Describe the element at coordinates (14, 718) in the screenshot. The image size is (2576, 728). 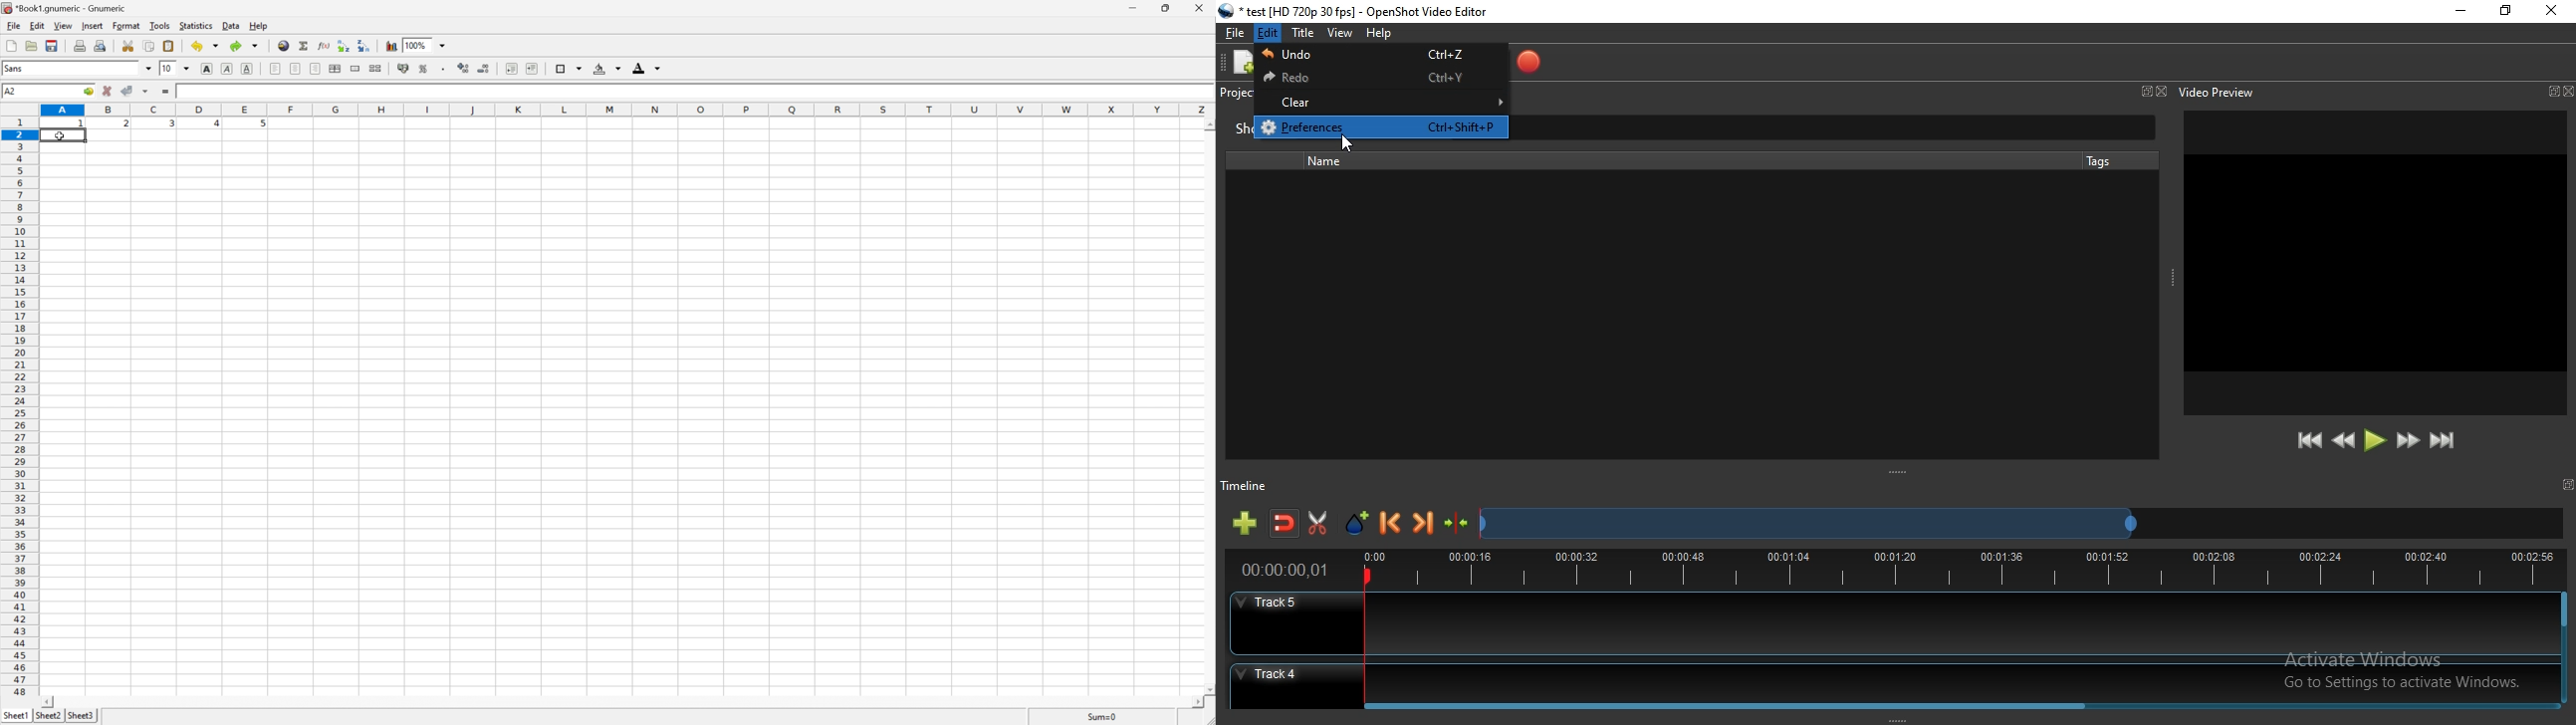
I see `sheet1` at that location.